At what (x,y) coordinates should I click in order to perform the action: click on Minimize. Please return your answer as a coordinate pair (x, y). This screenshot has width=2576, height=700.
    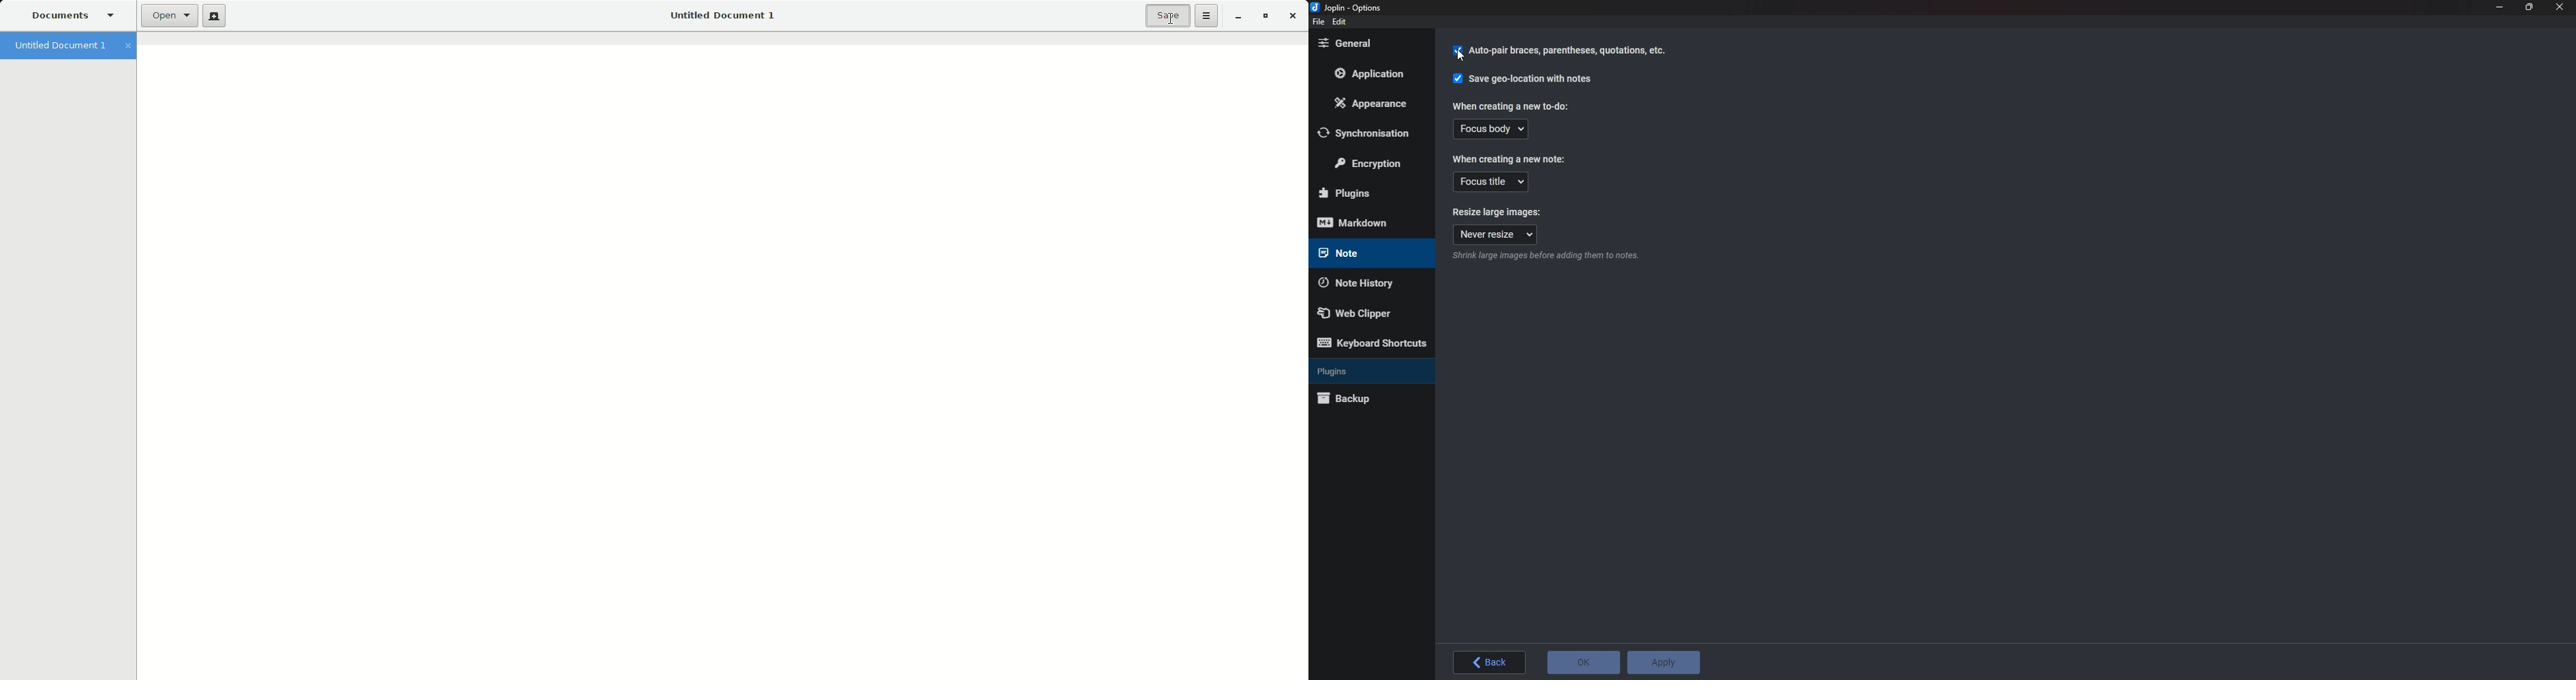
    Looking at the image, I should click on (2501, 7).